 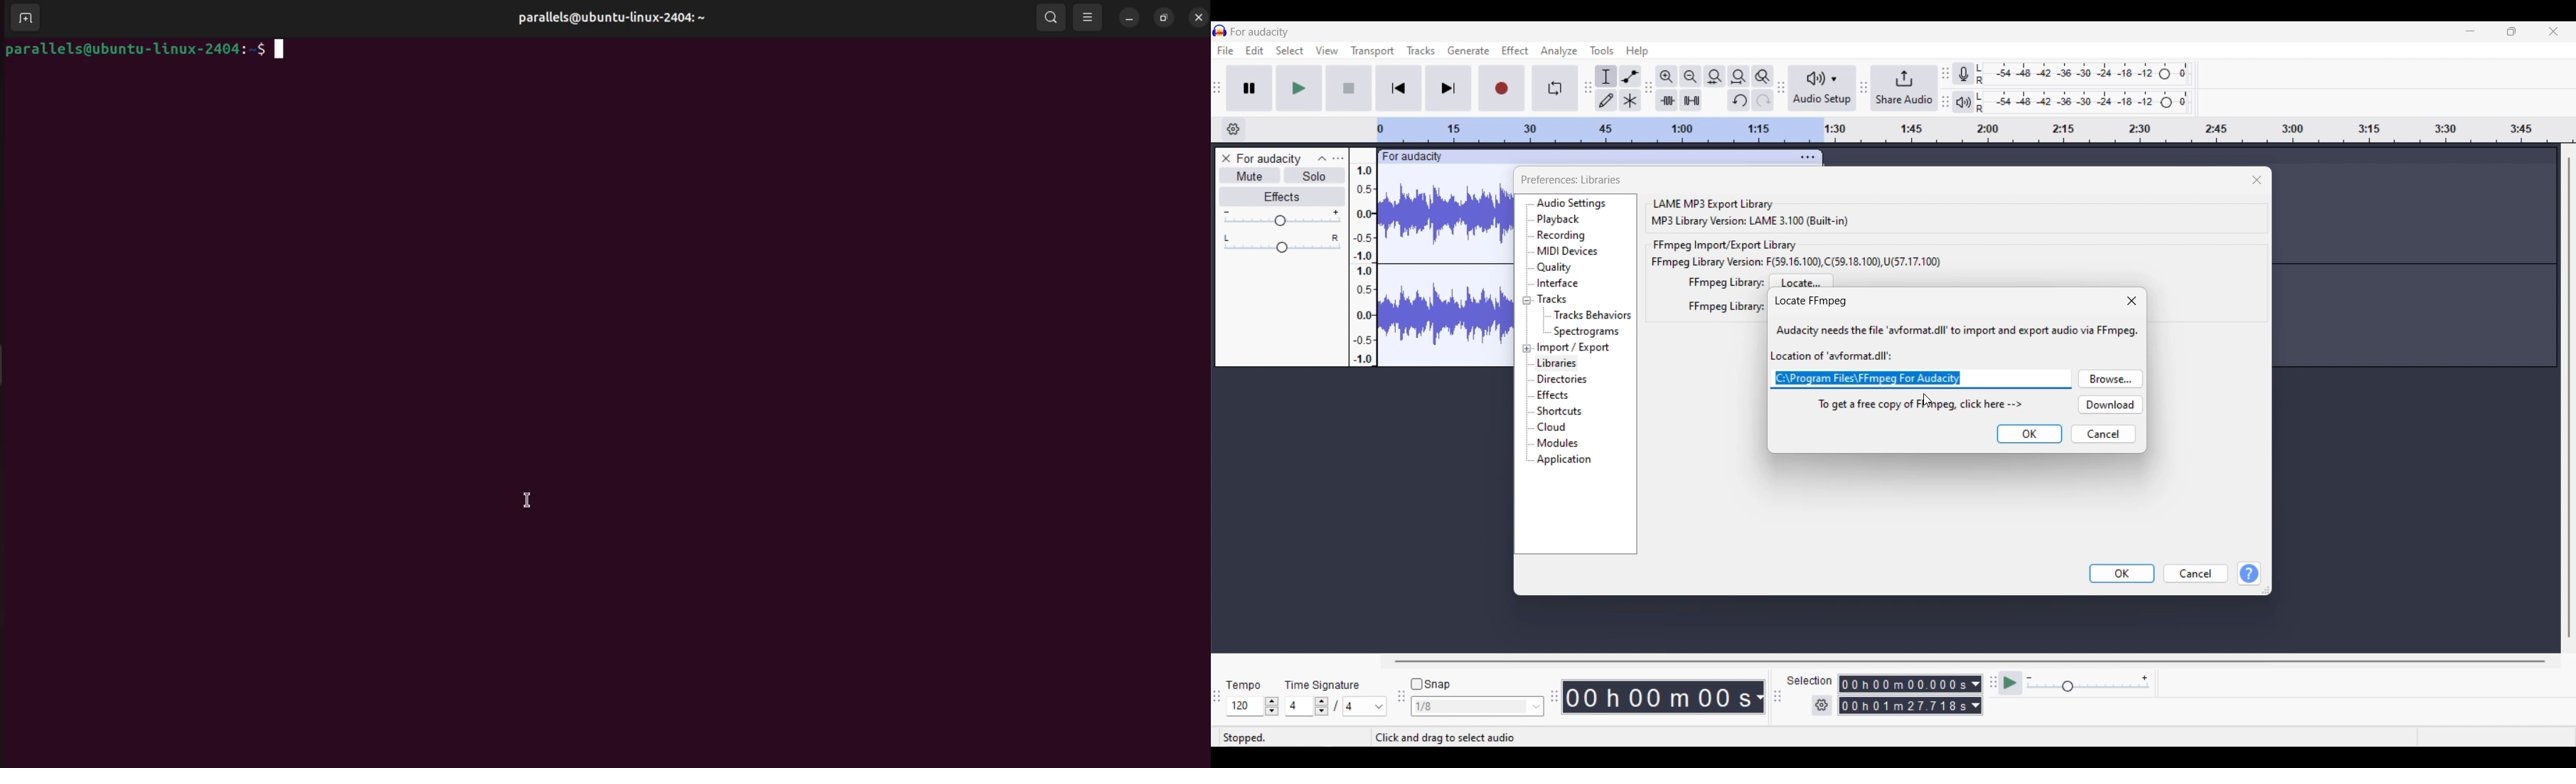 I want to click on Help menu, so click(x=1637, y=52).